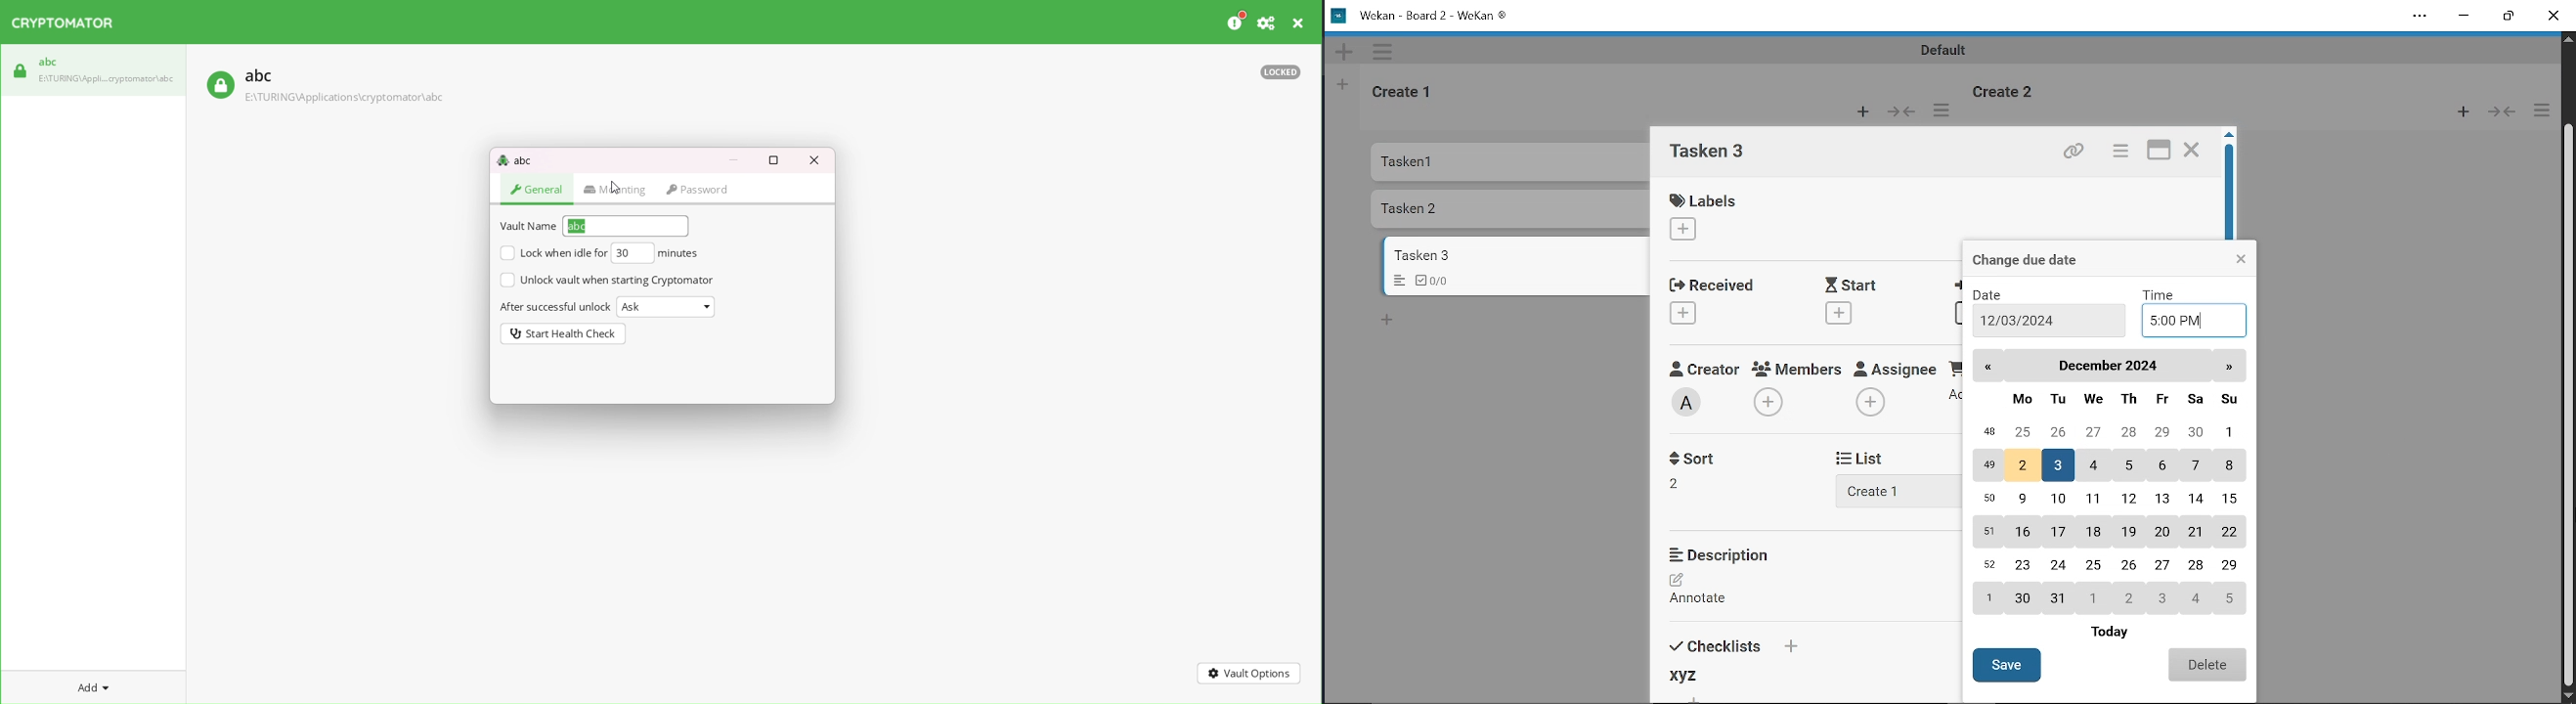 This screenshot has height=728, width=2576. I want to click on New, so click(2458, 113).